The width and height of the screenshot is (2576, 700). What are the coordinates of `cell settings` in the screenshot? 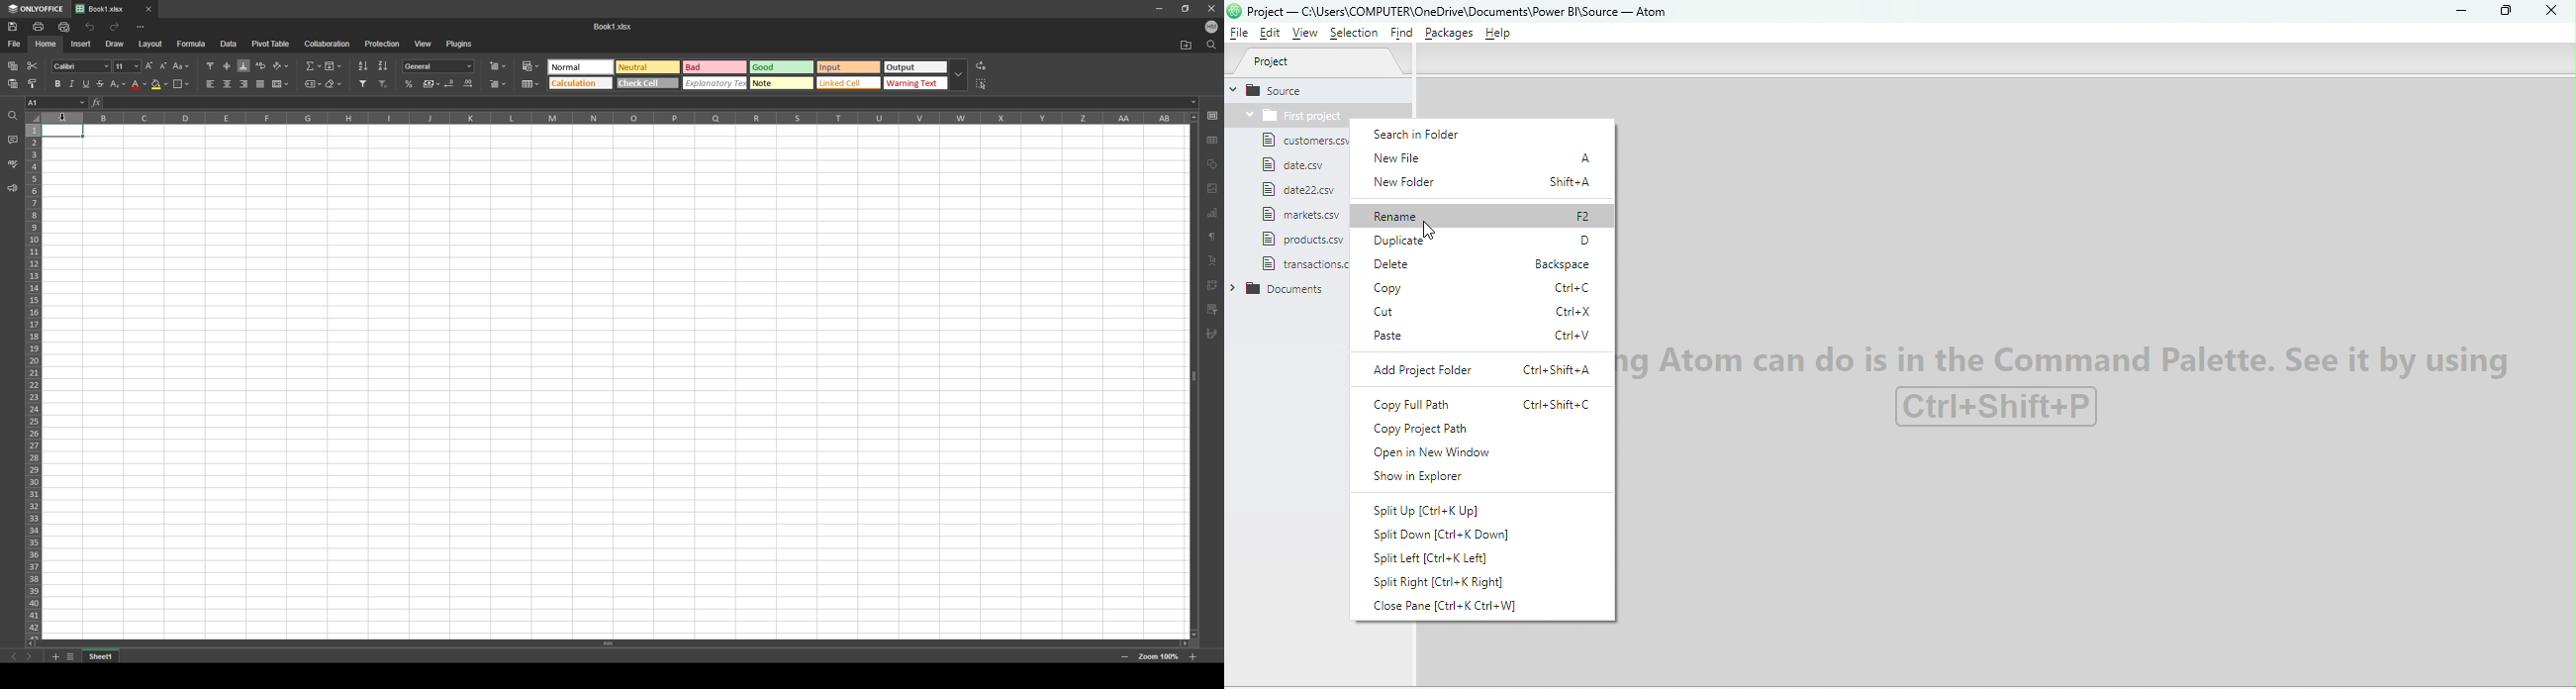 It's located at (1212, 115).